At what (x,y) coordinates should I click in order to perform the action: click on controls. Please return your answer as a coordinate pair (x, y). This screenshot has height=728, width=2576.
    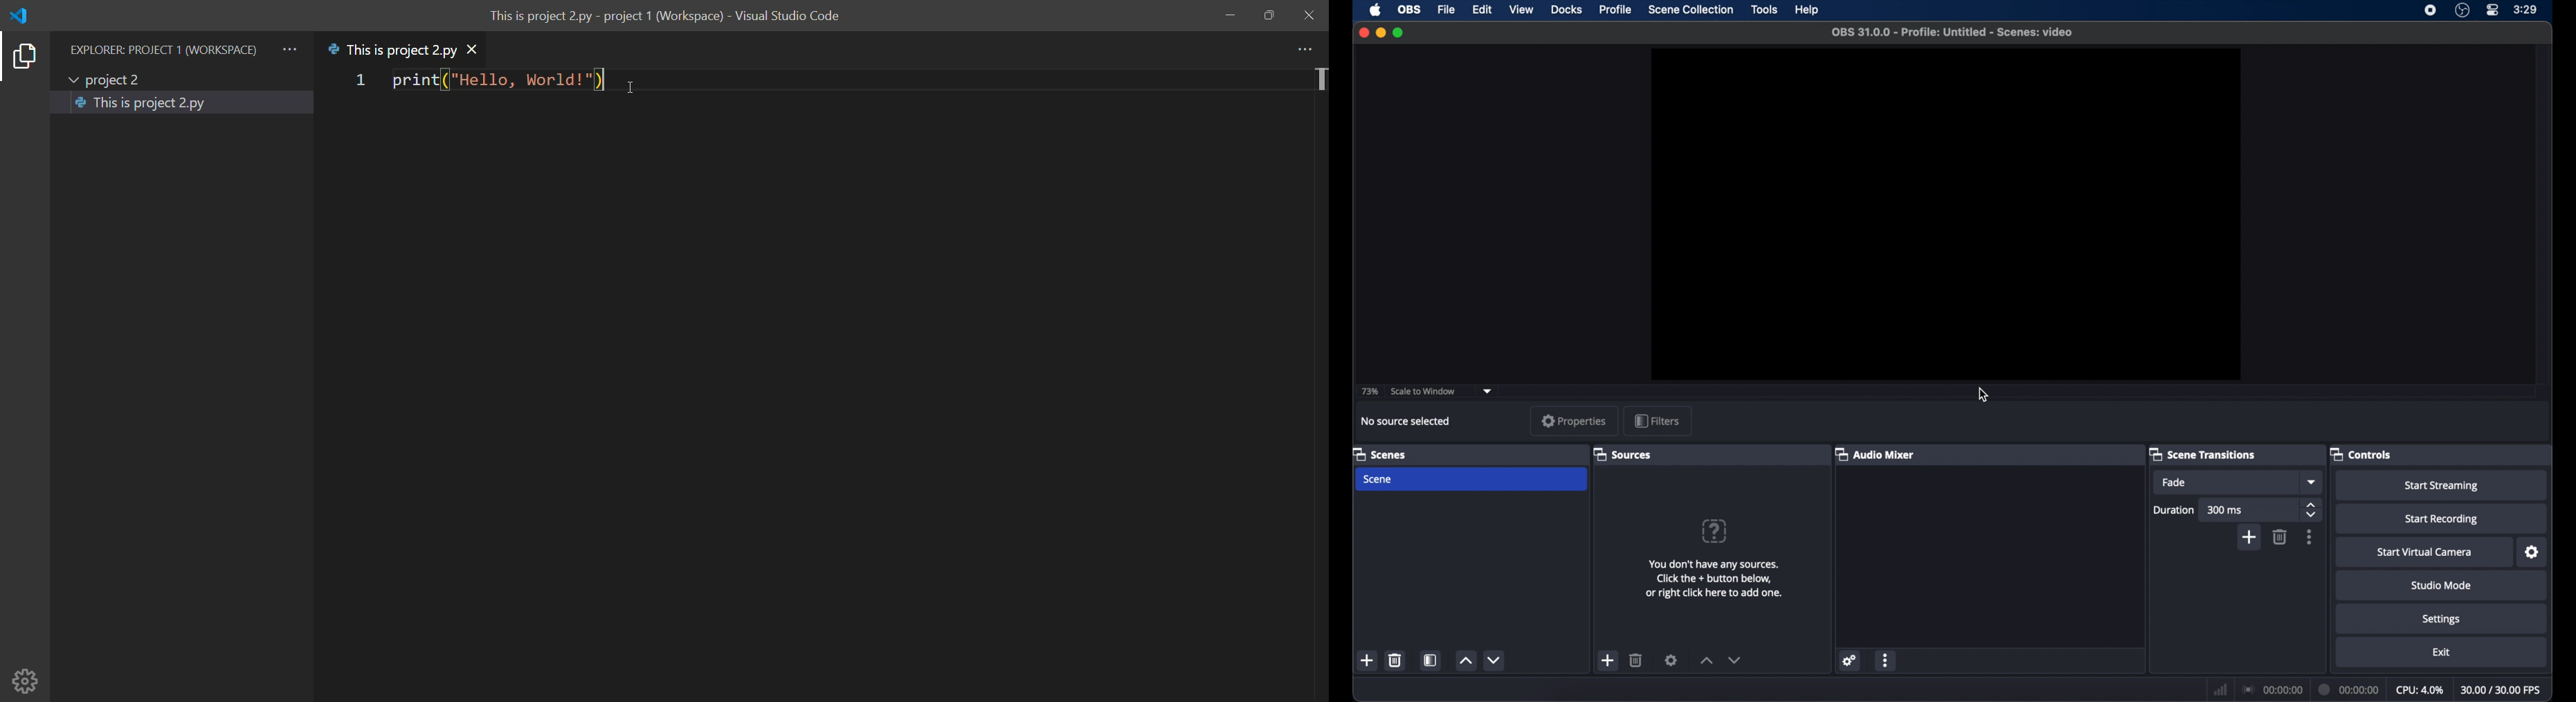
    Looking at the image, I should click on (2362, 453).